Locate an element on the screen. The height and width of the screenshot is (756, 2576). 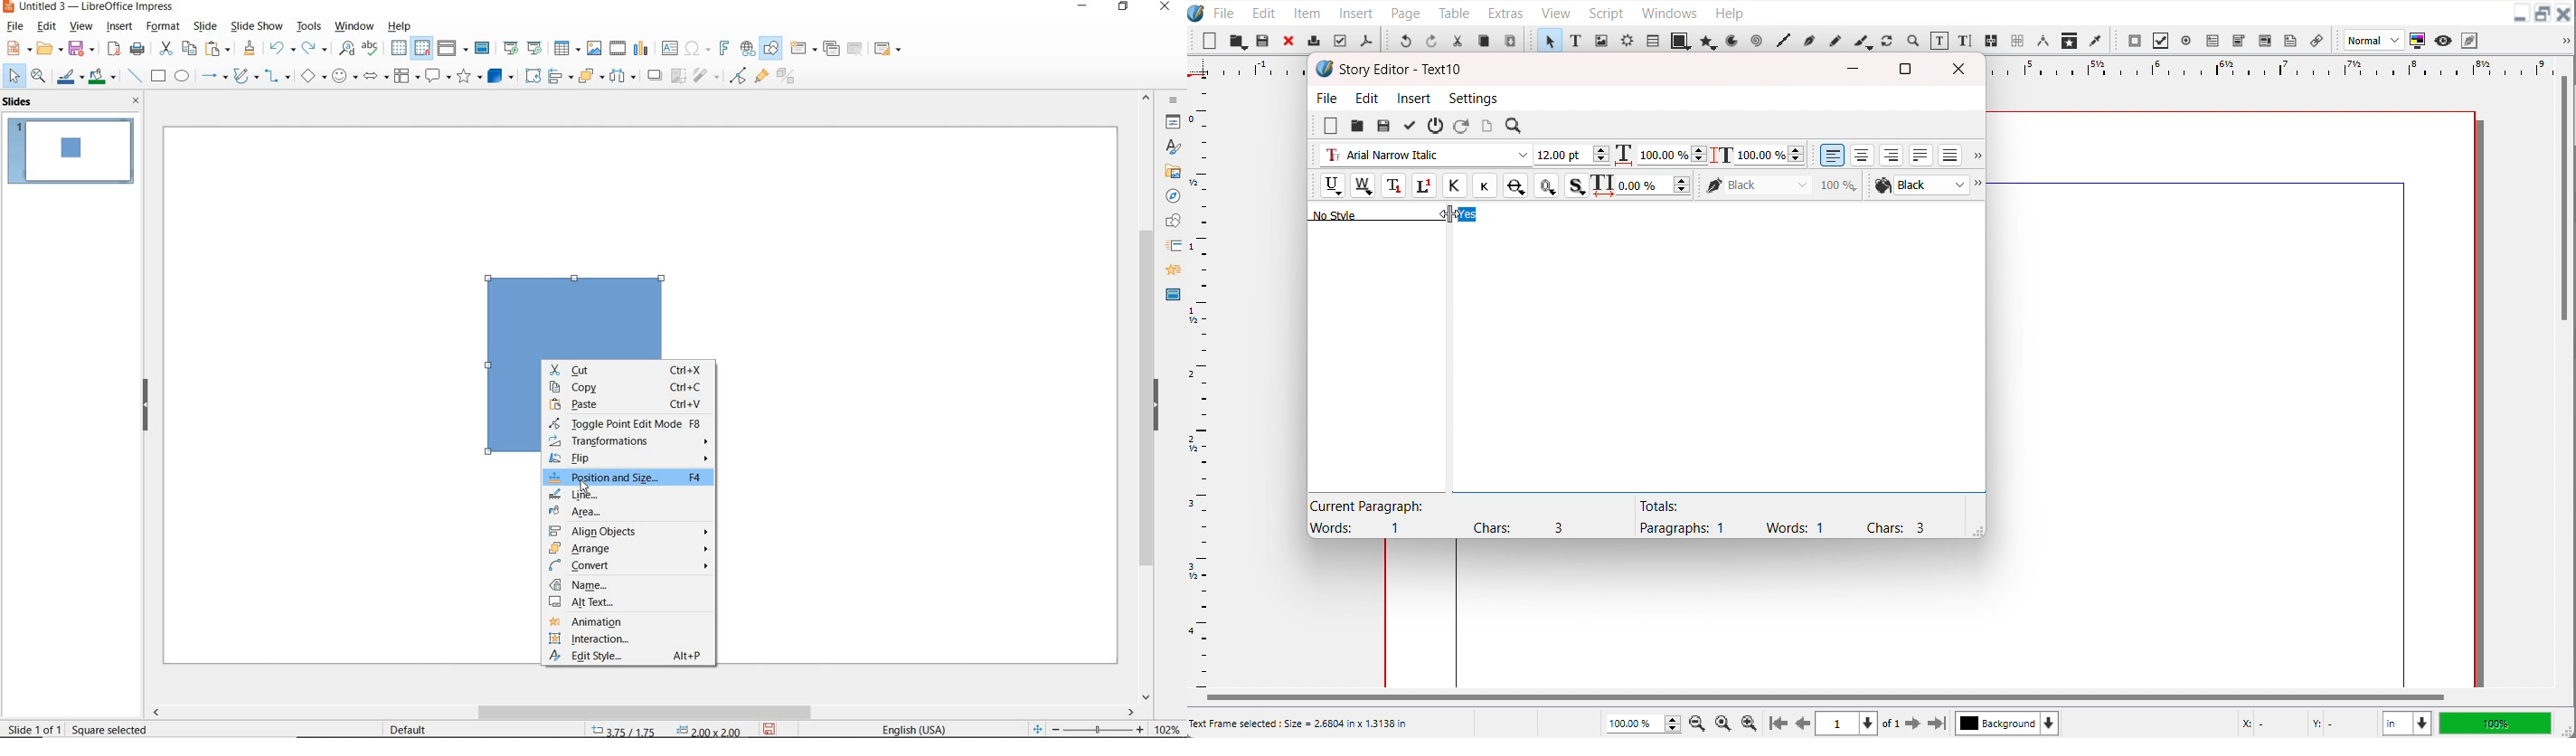
Item is located at coordinates (1308, 13).